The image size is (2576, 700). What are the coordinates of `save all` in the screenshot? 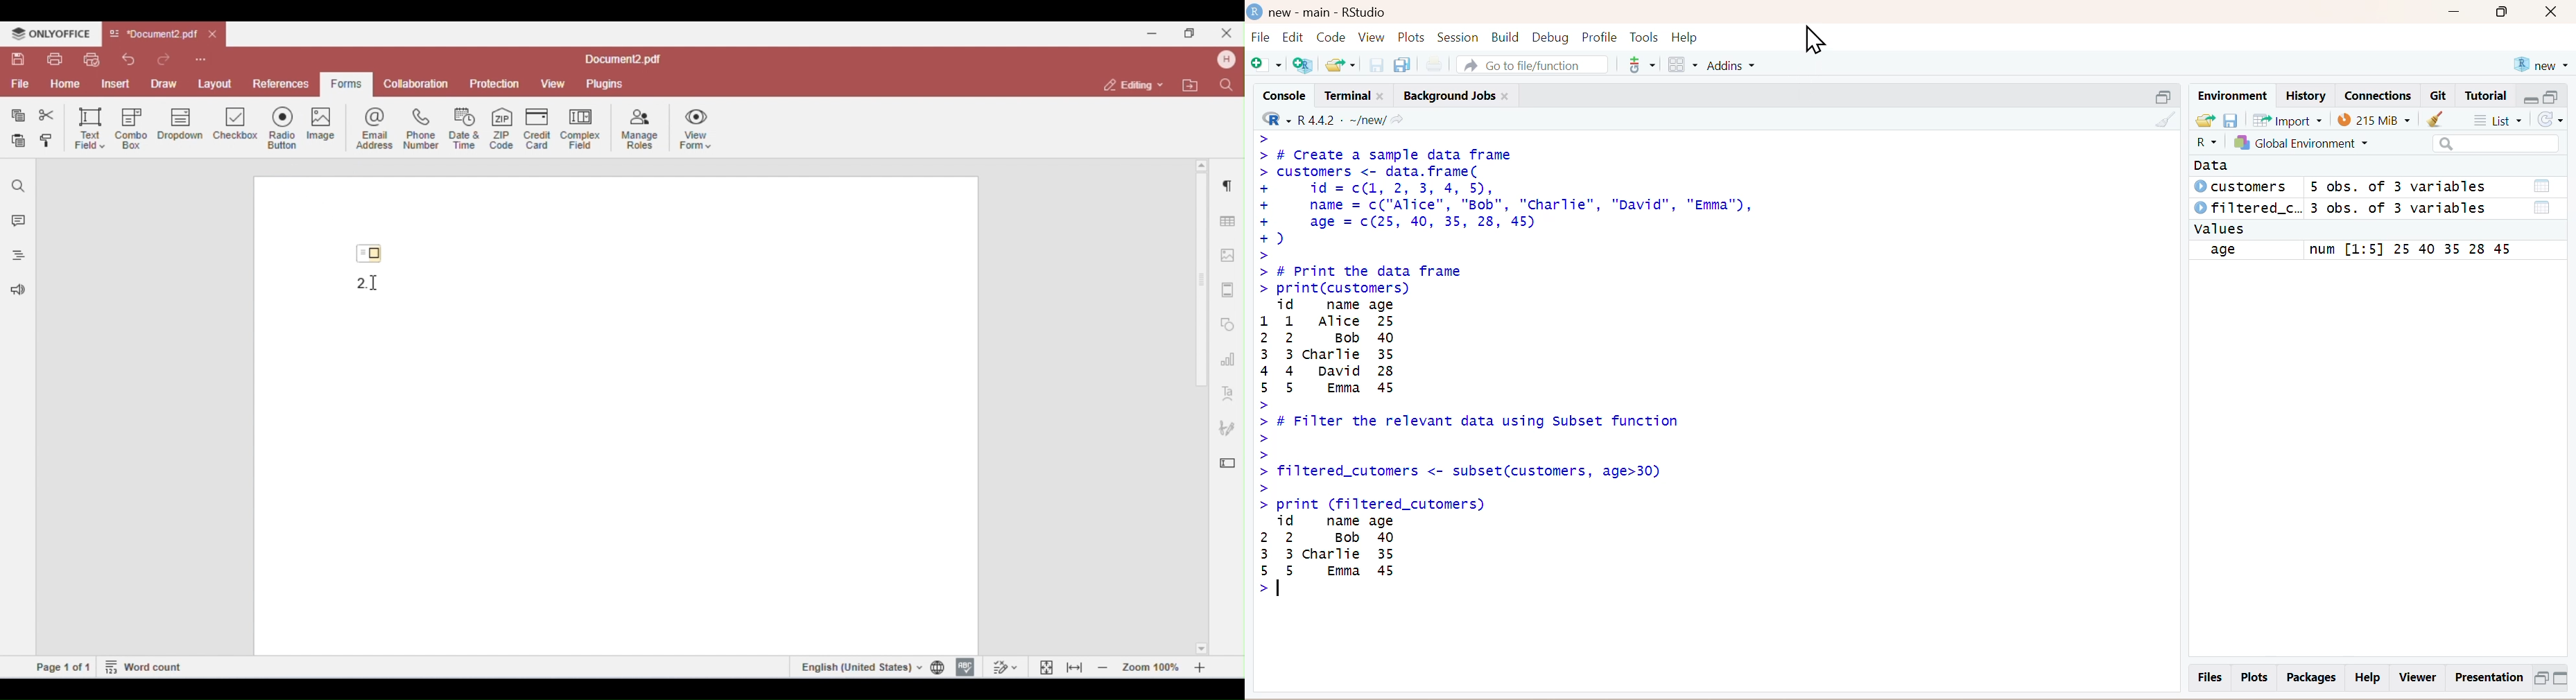 It's located at (1402, 63).